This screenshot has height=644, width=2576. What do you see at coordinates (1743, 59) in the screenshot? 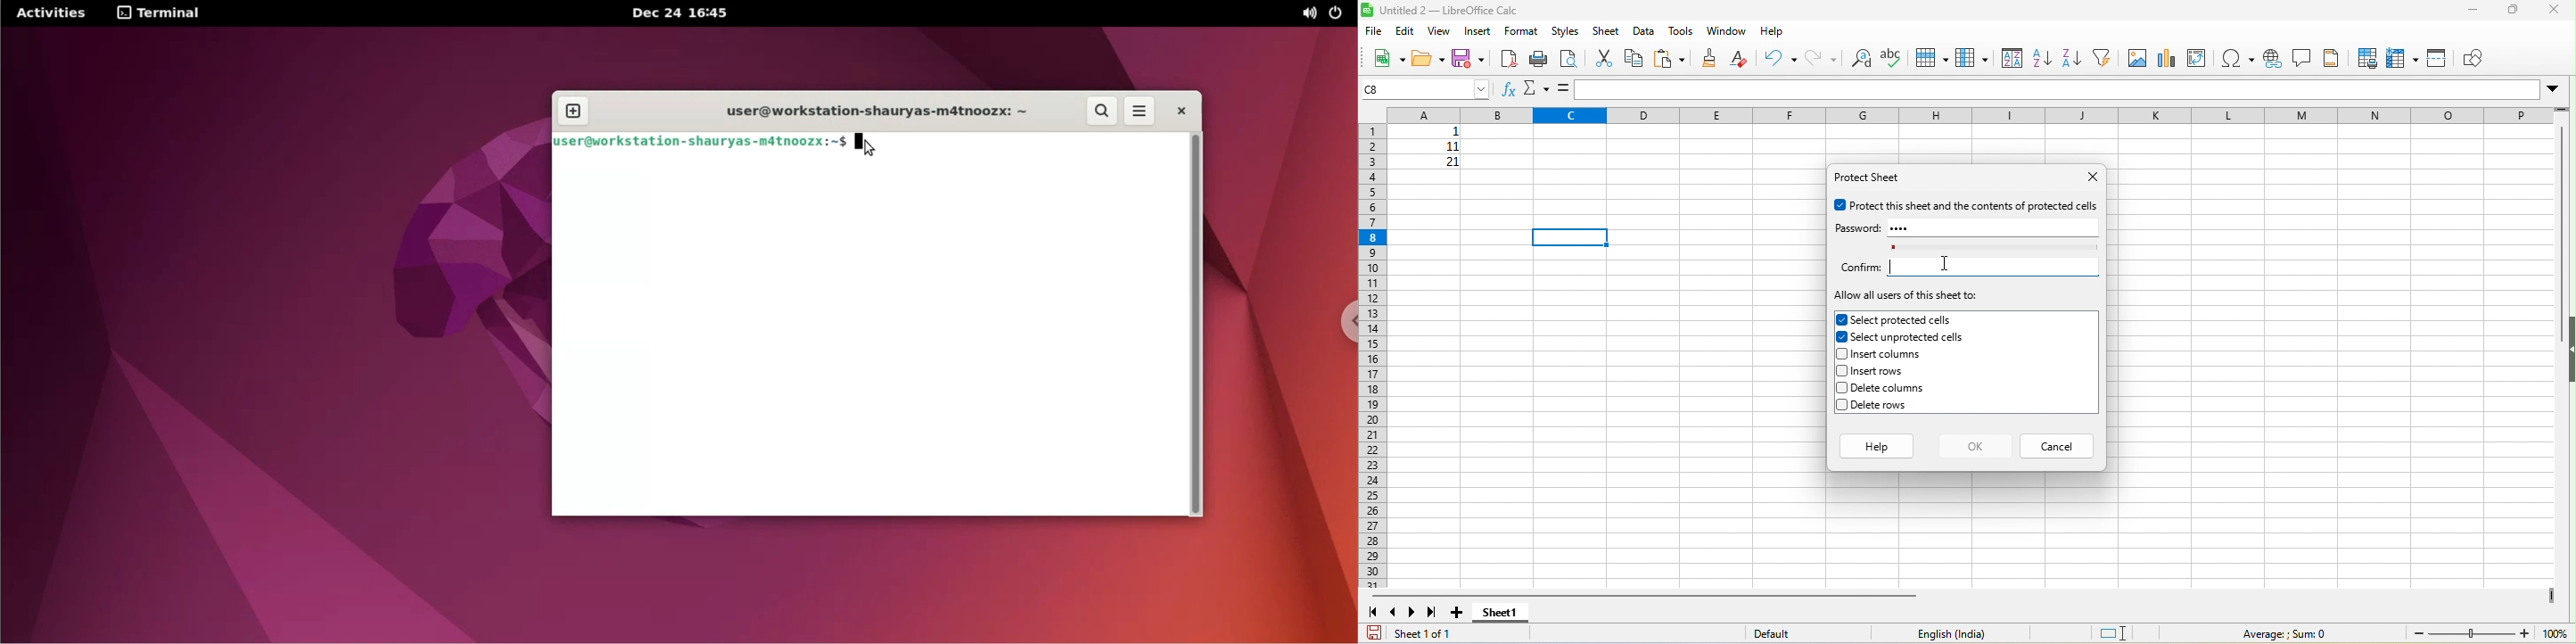
I see `clear direct formatting` at bounding box center [1743, 59].